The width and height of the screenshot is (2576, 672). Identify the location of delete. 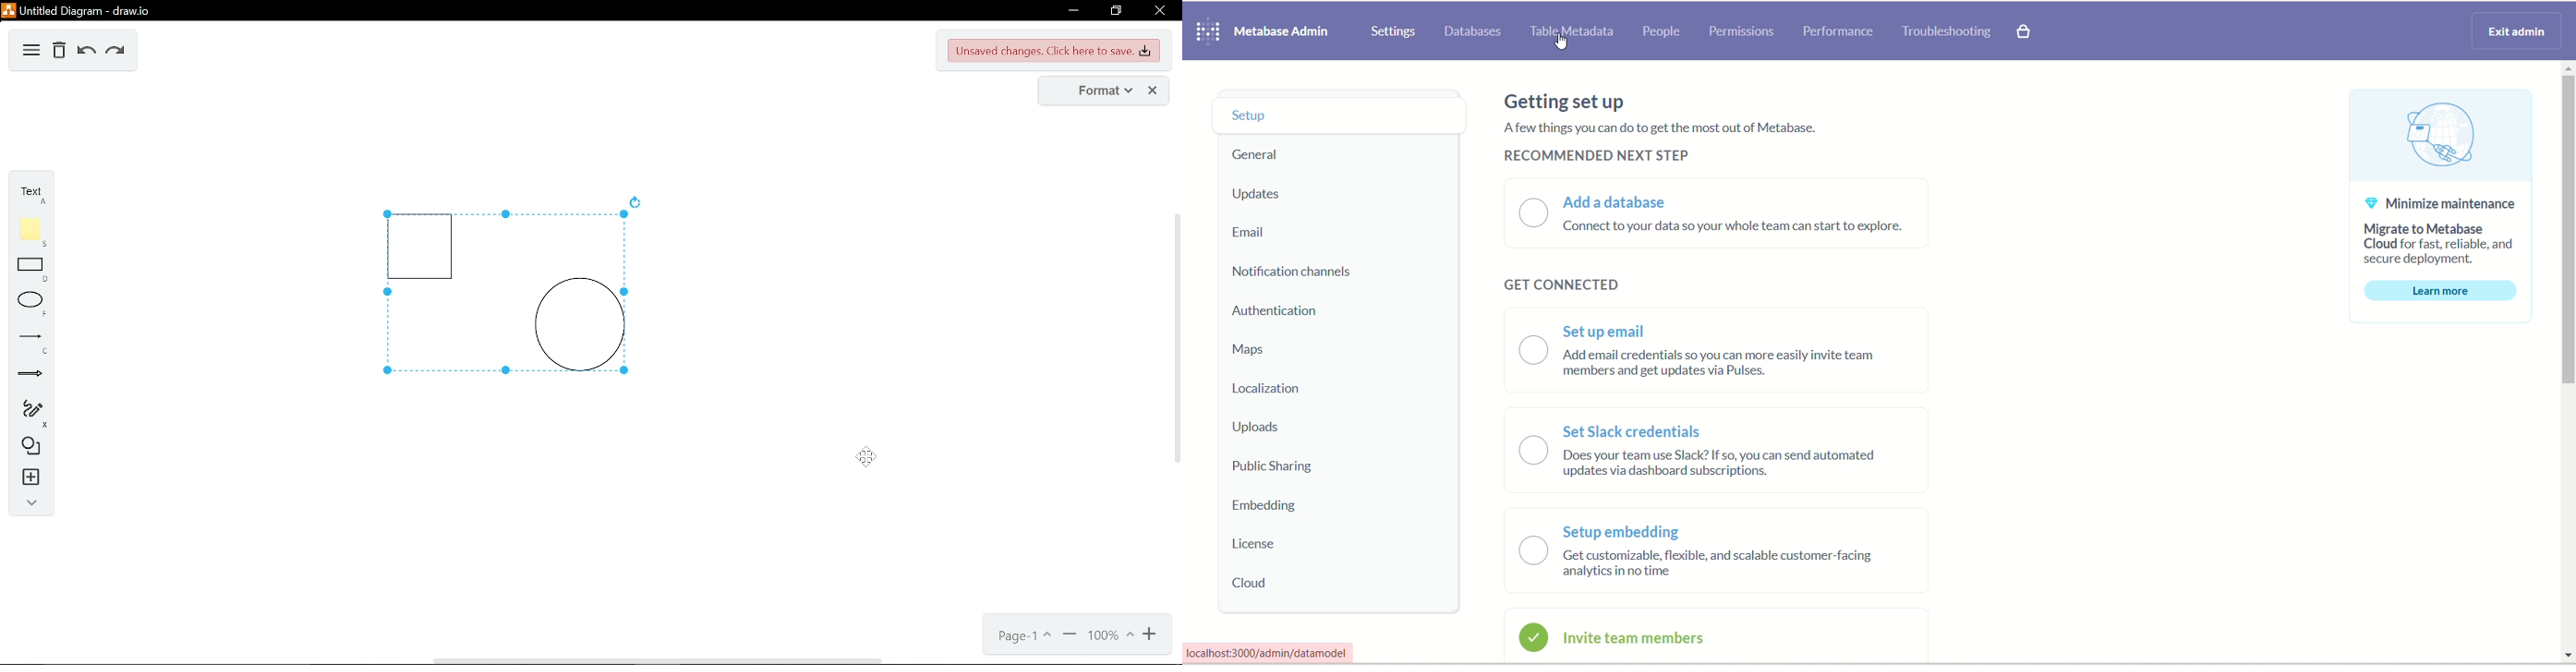
(59, 52).